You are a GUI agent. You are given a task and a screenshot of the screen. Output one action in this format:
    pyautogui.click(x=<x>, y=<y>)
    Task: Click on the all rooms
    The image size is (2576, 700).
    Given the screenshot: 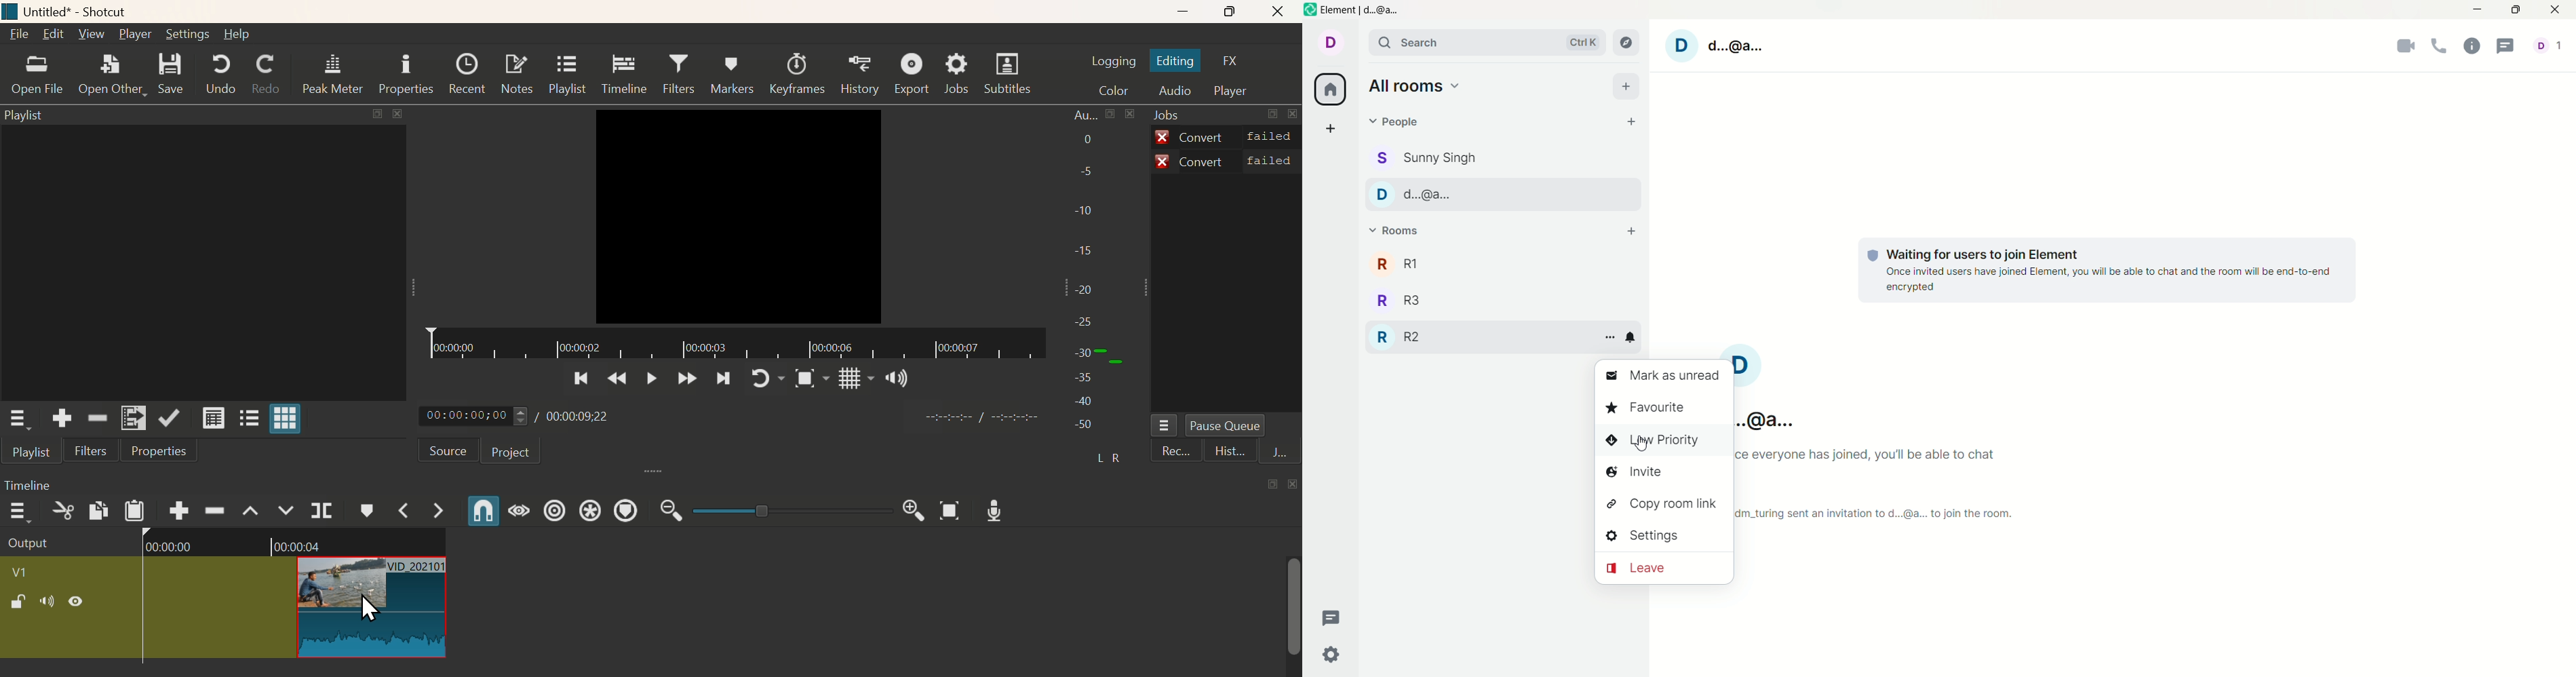 What is the action you would take?
    pyautogui.click(x=1328, y=90)
    